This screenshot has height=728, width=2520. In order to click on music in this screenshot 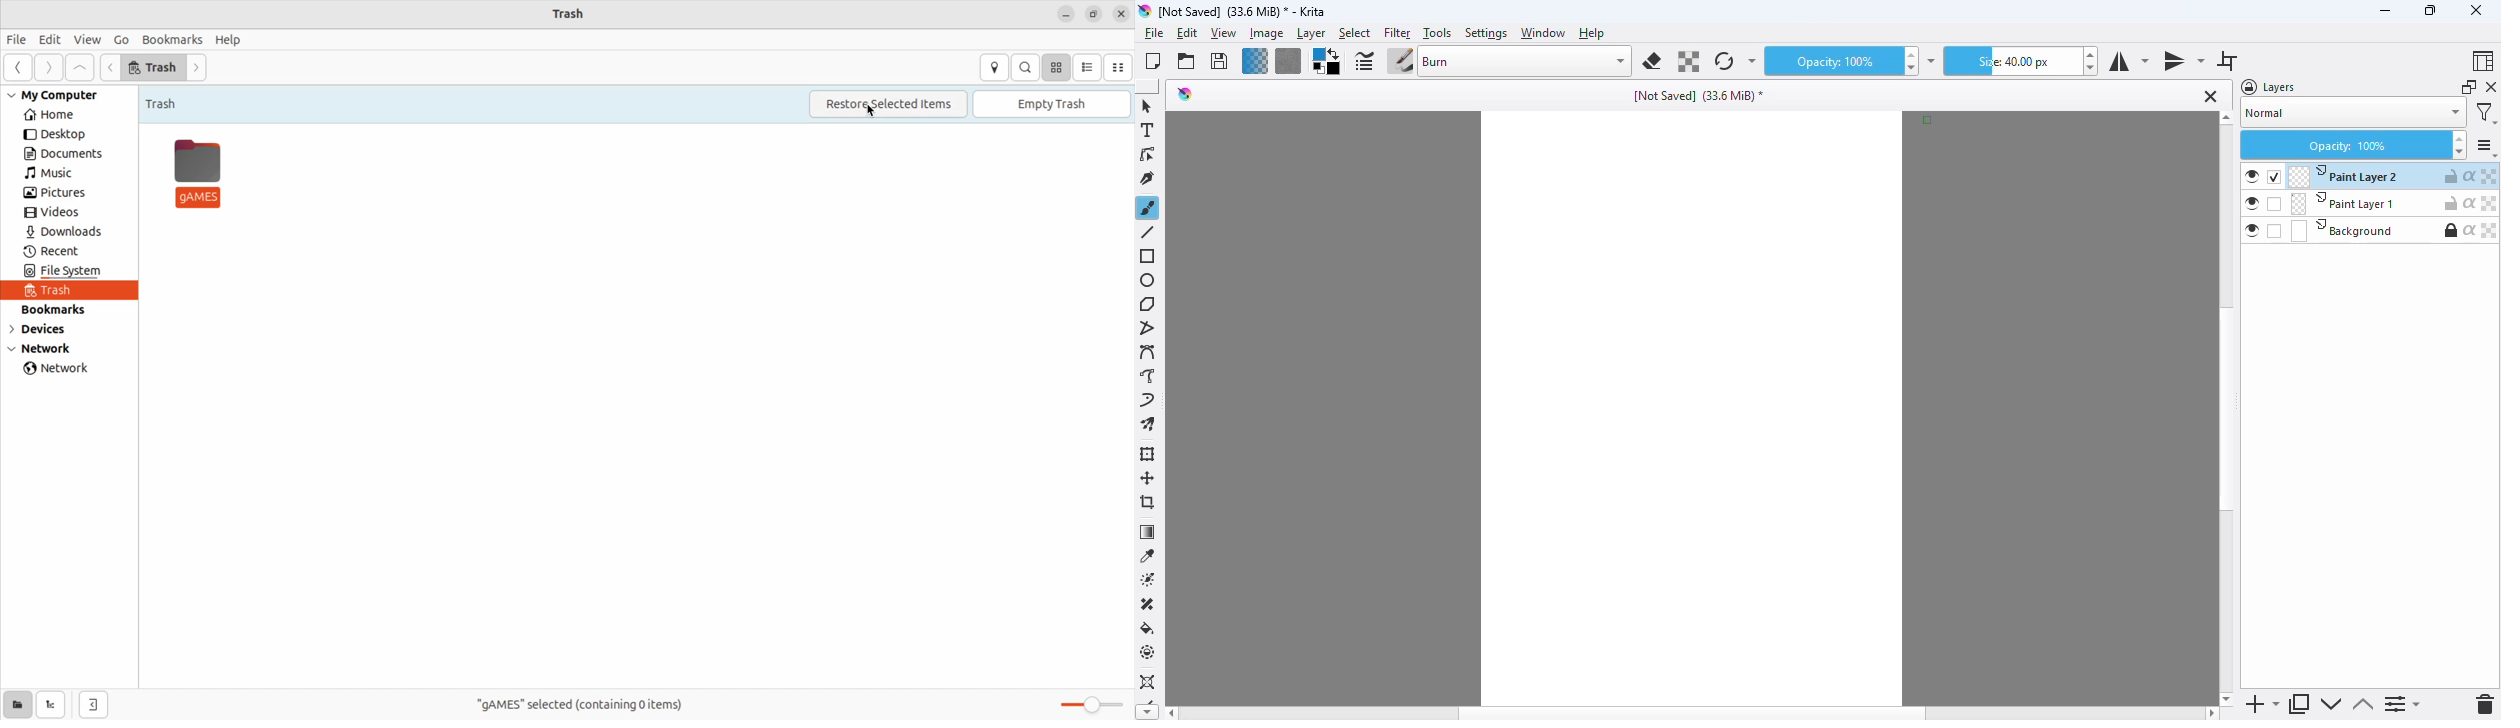, I will do `click(60, 174)`.